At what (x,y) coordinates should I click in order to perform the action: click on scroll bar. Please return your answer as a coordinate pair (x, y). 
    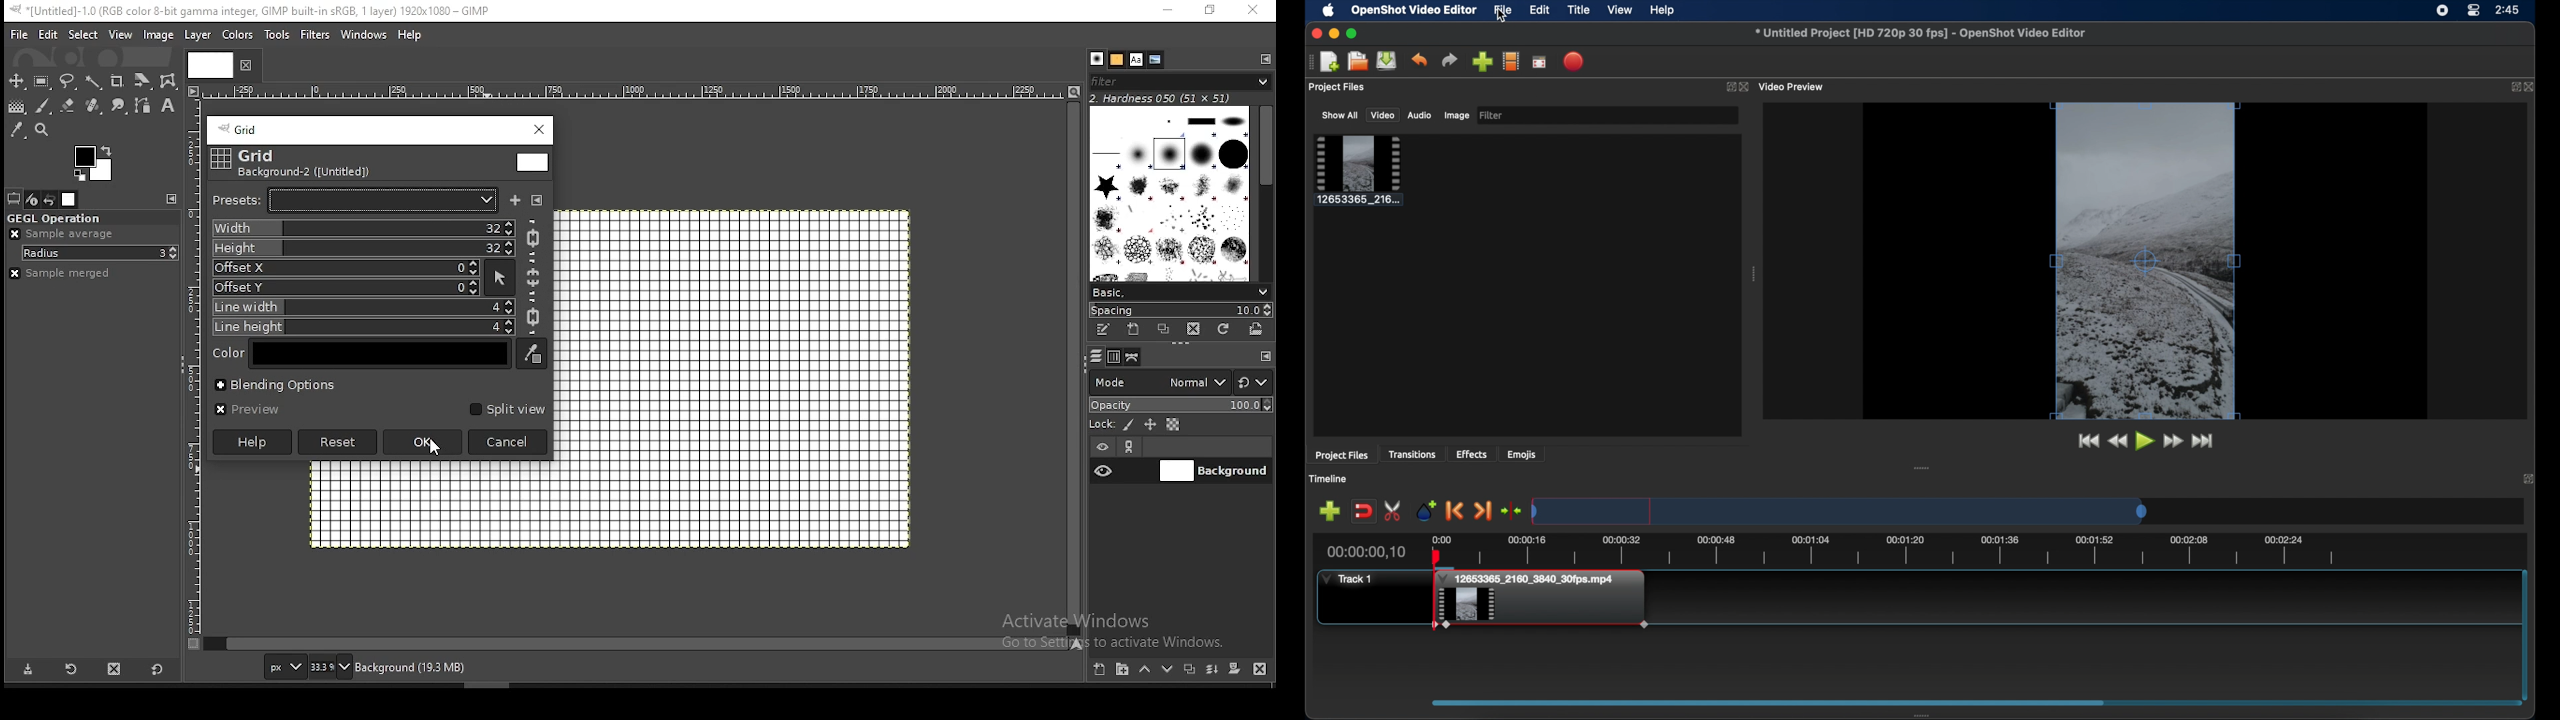
    Looking at the image, I should click on (1266, 193).